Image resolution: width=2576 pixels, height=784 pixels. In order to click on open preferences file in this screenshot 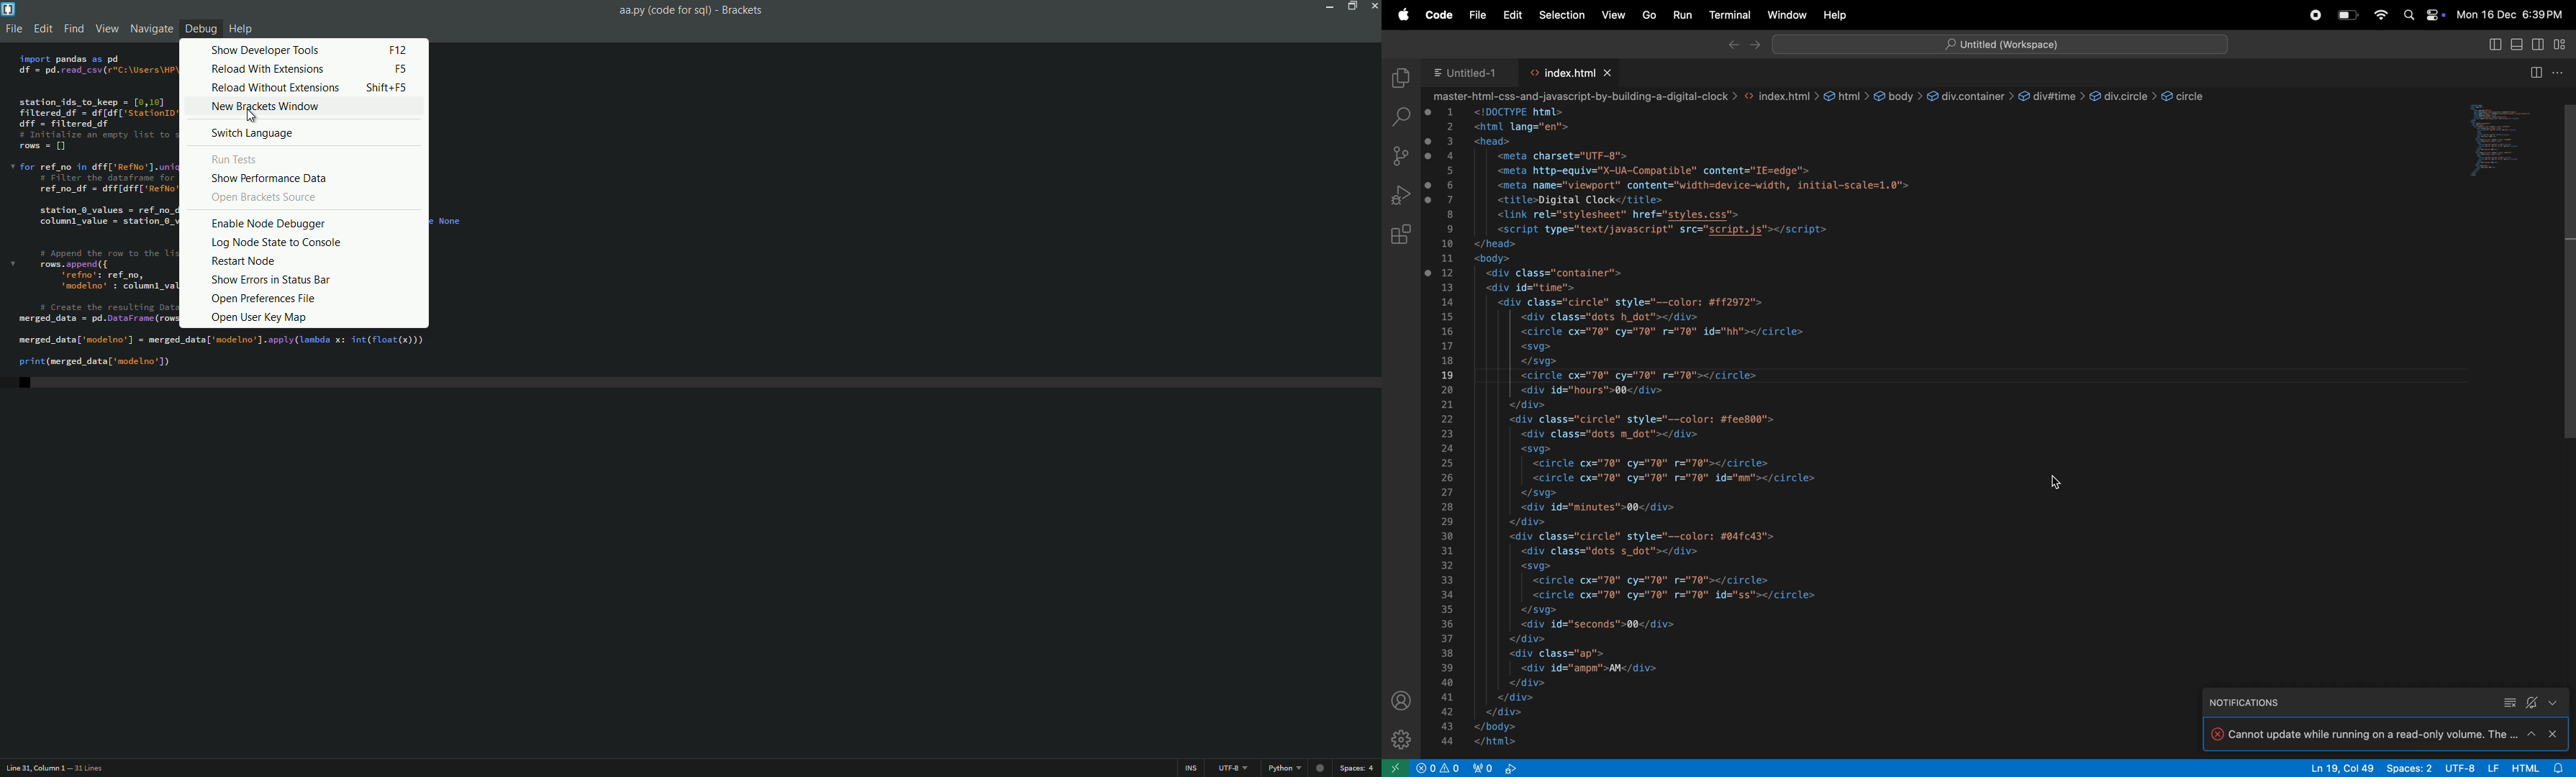, I will do `click(265, 300)`.